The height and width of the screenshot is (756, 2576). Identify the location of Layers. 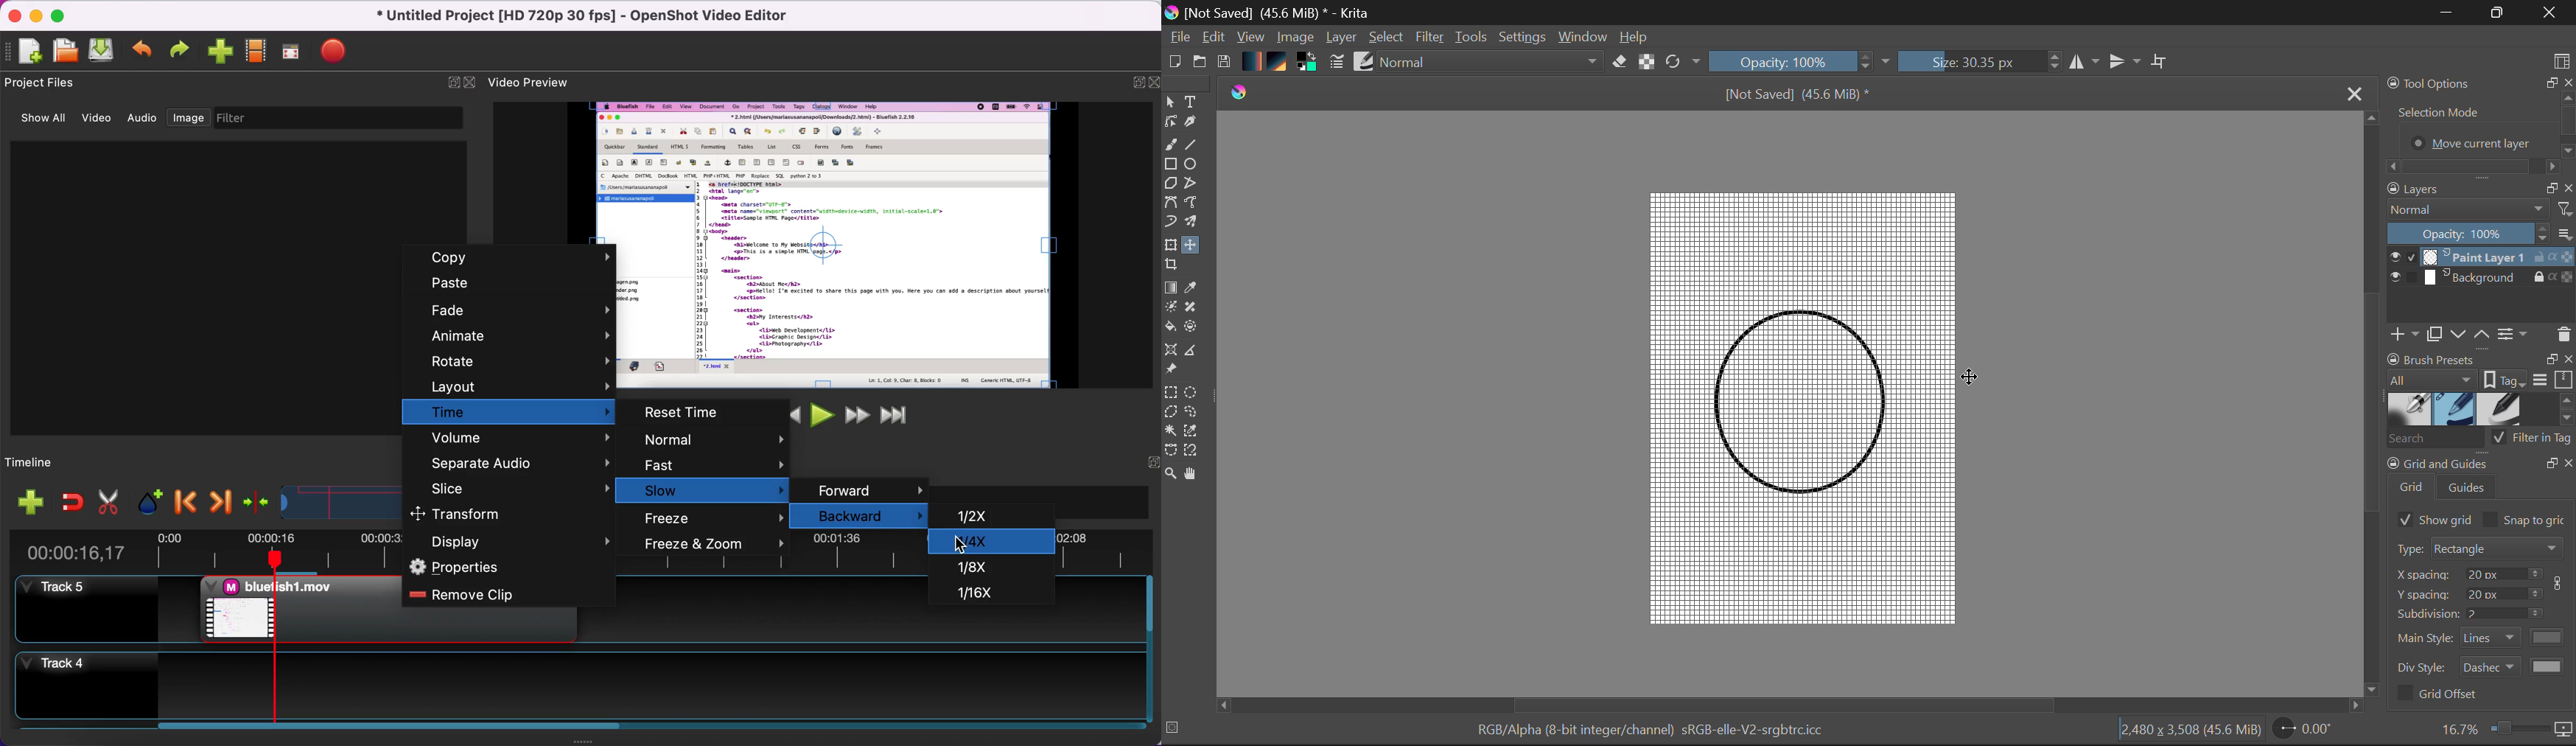
(2482, 269).